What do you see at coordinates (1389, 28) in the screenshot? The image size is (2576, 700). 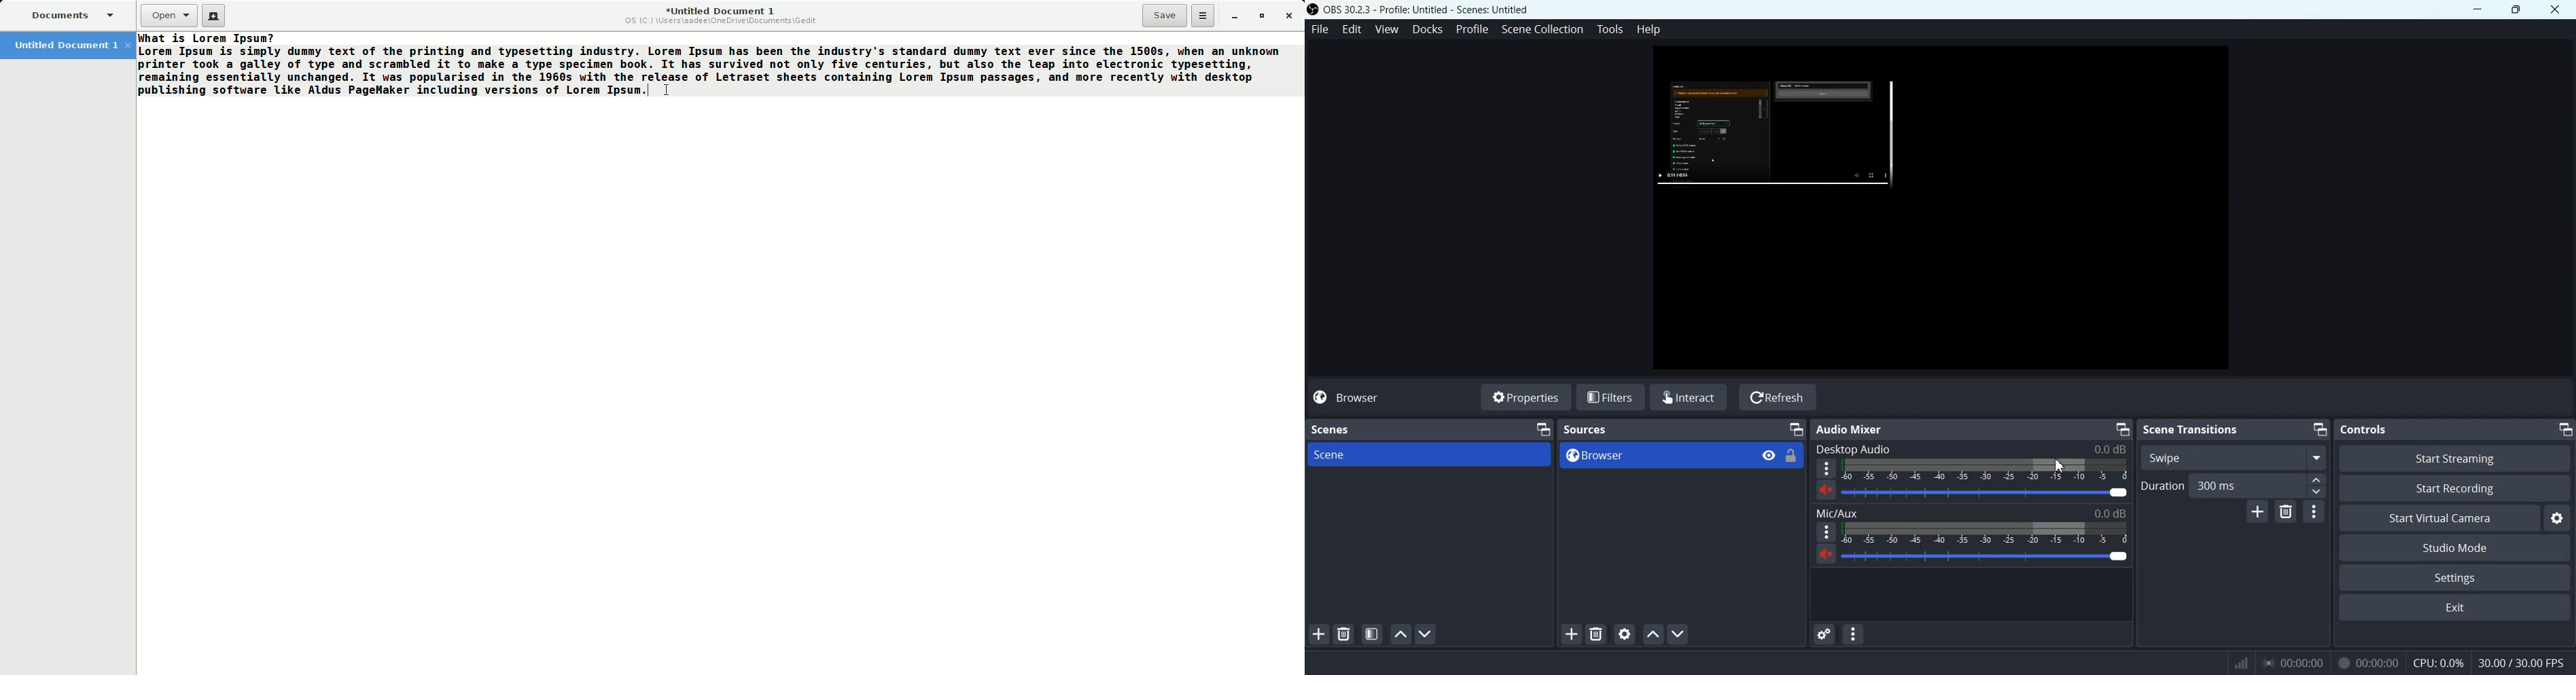 I see `View` at bounding box center [1389, 28].